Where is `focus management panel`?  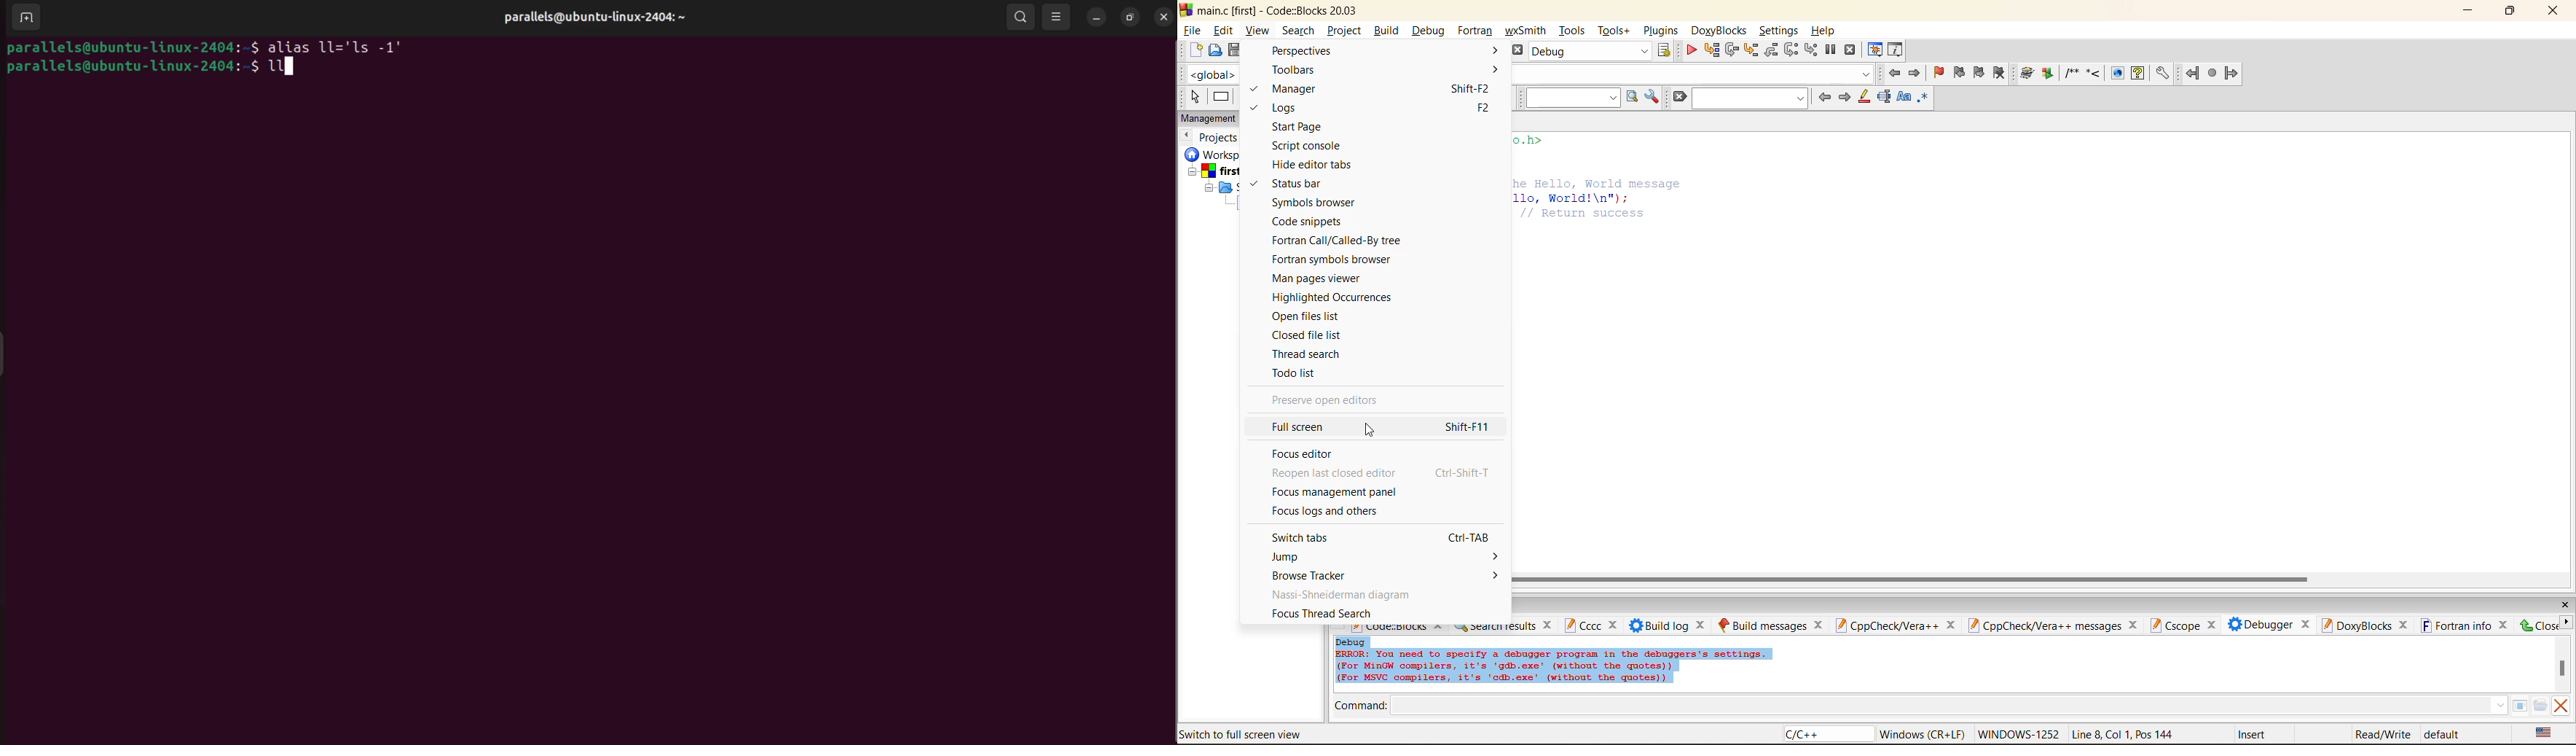 focus management panel is located at coordinates (1338, 492).